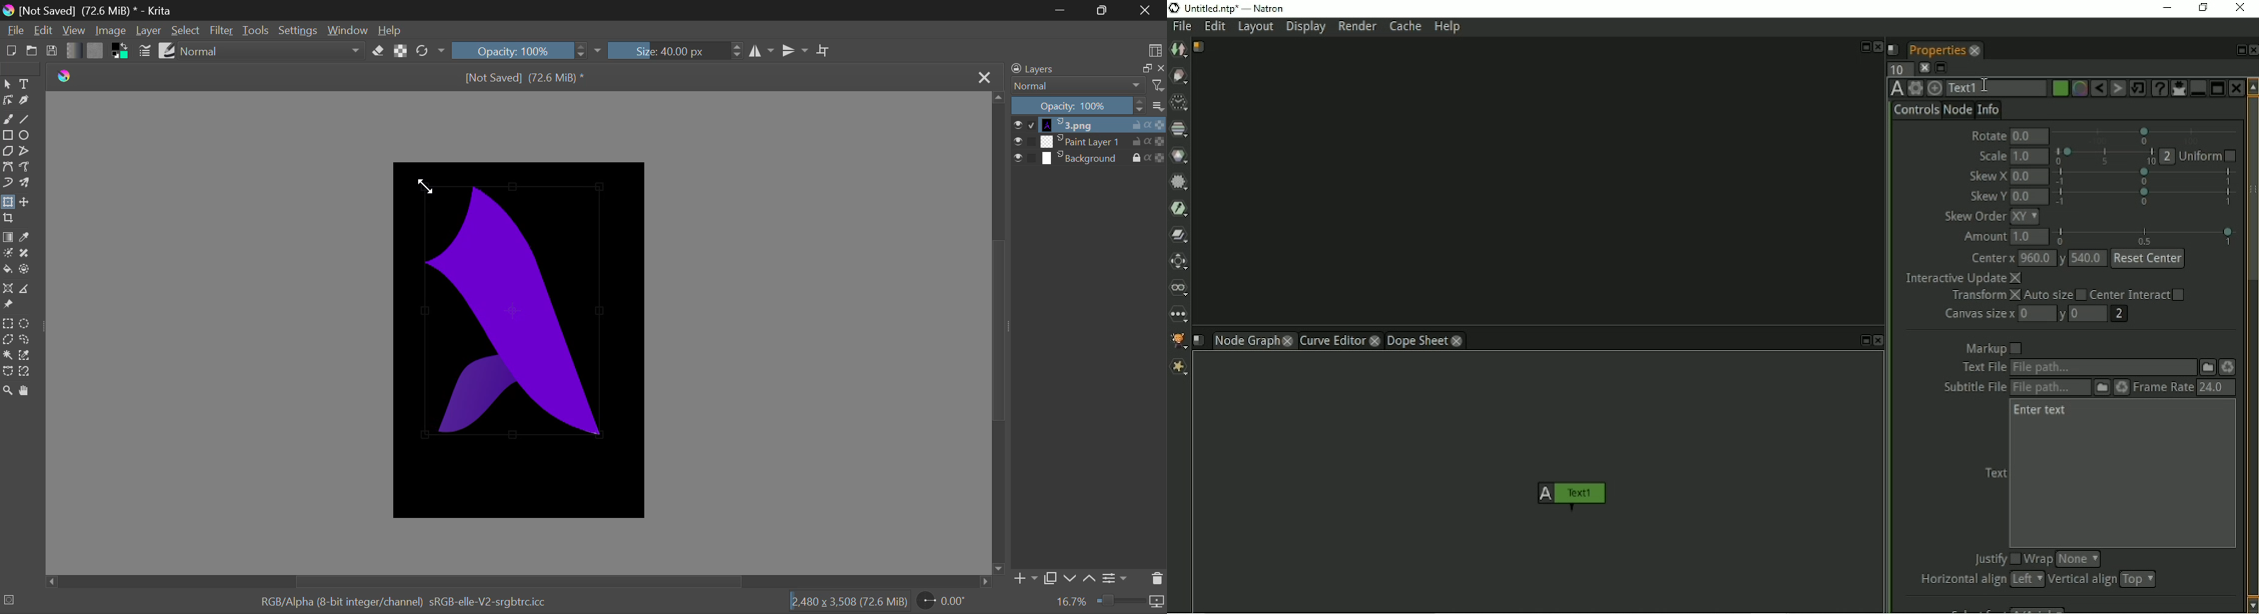  What do you see at coordinates (1081, 157) in the screenshot?
I see `layer 3` at bounding box center [1081, 157].